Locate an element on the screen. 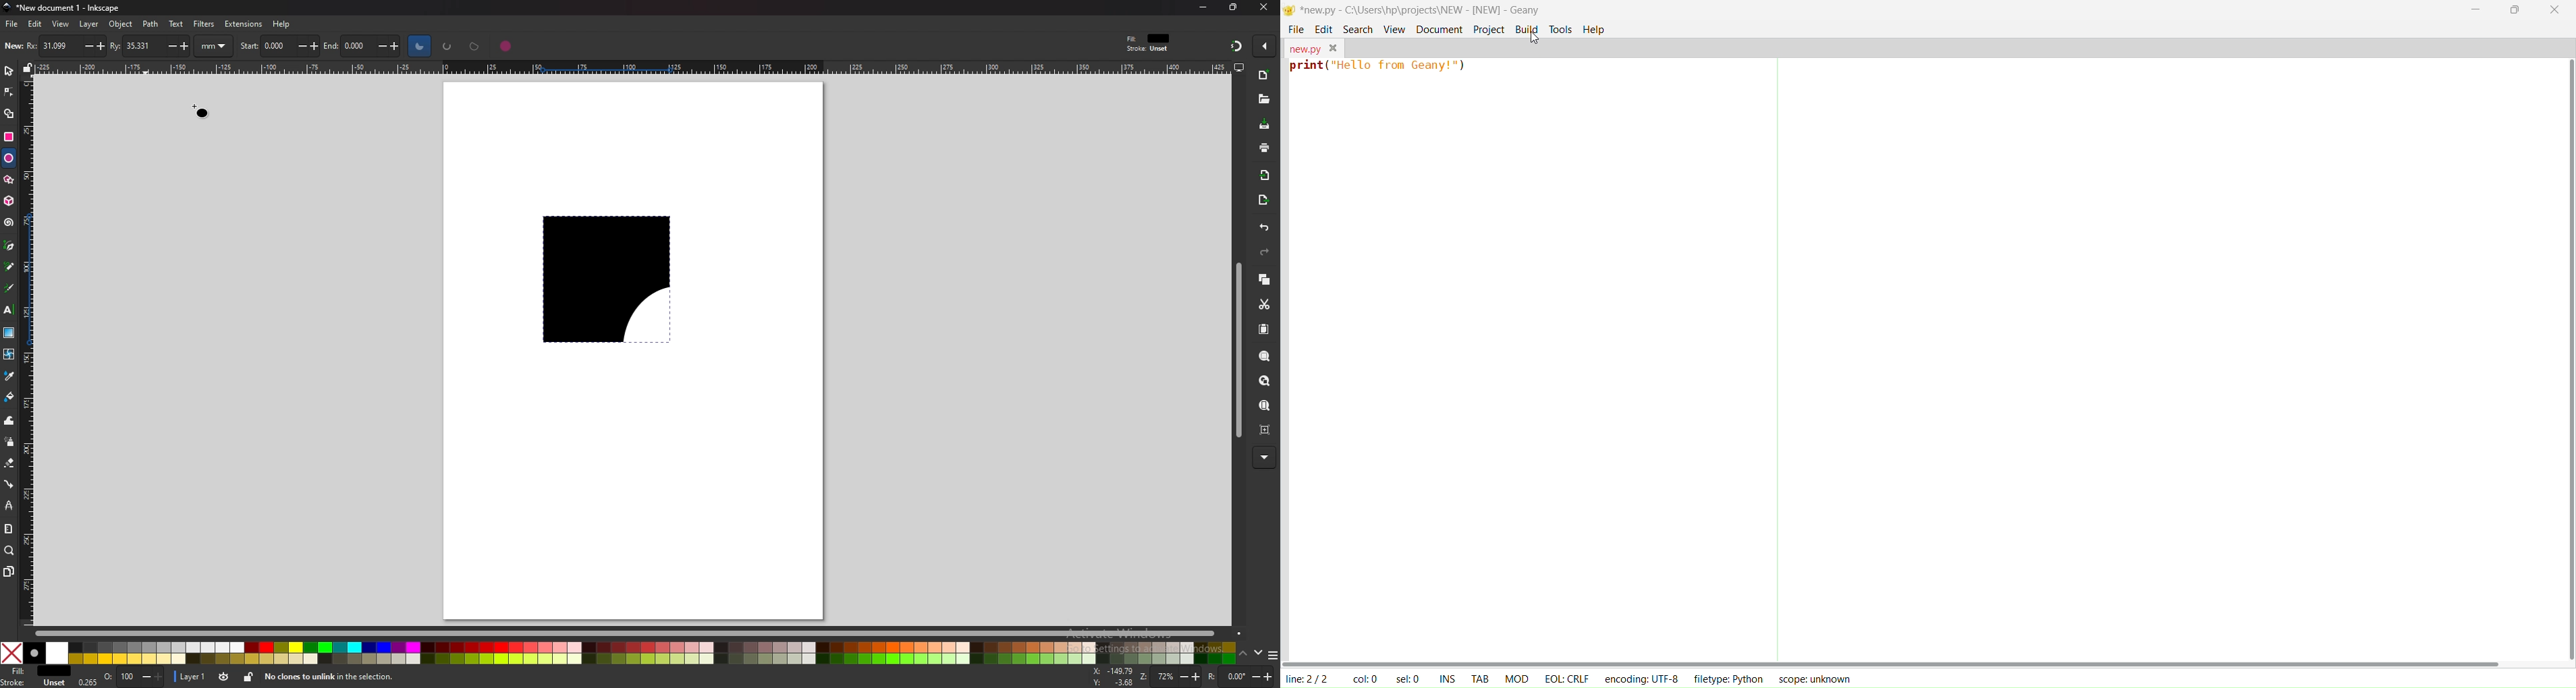 This screenshot has height=700, width=2576. spray is located at coordinates (9, 442).